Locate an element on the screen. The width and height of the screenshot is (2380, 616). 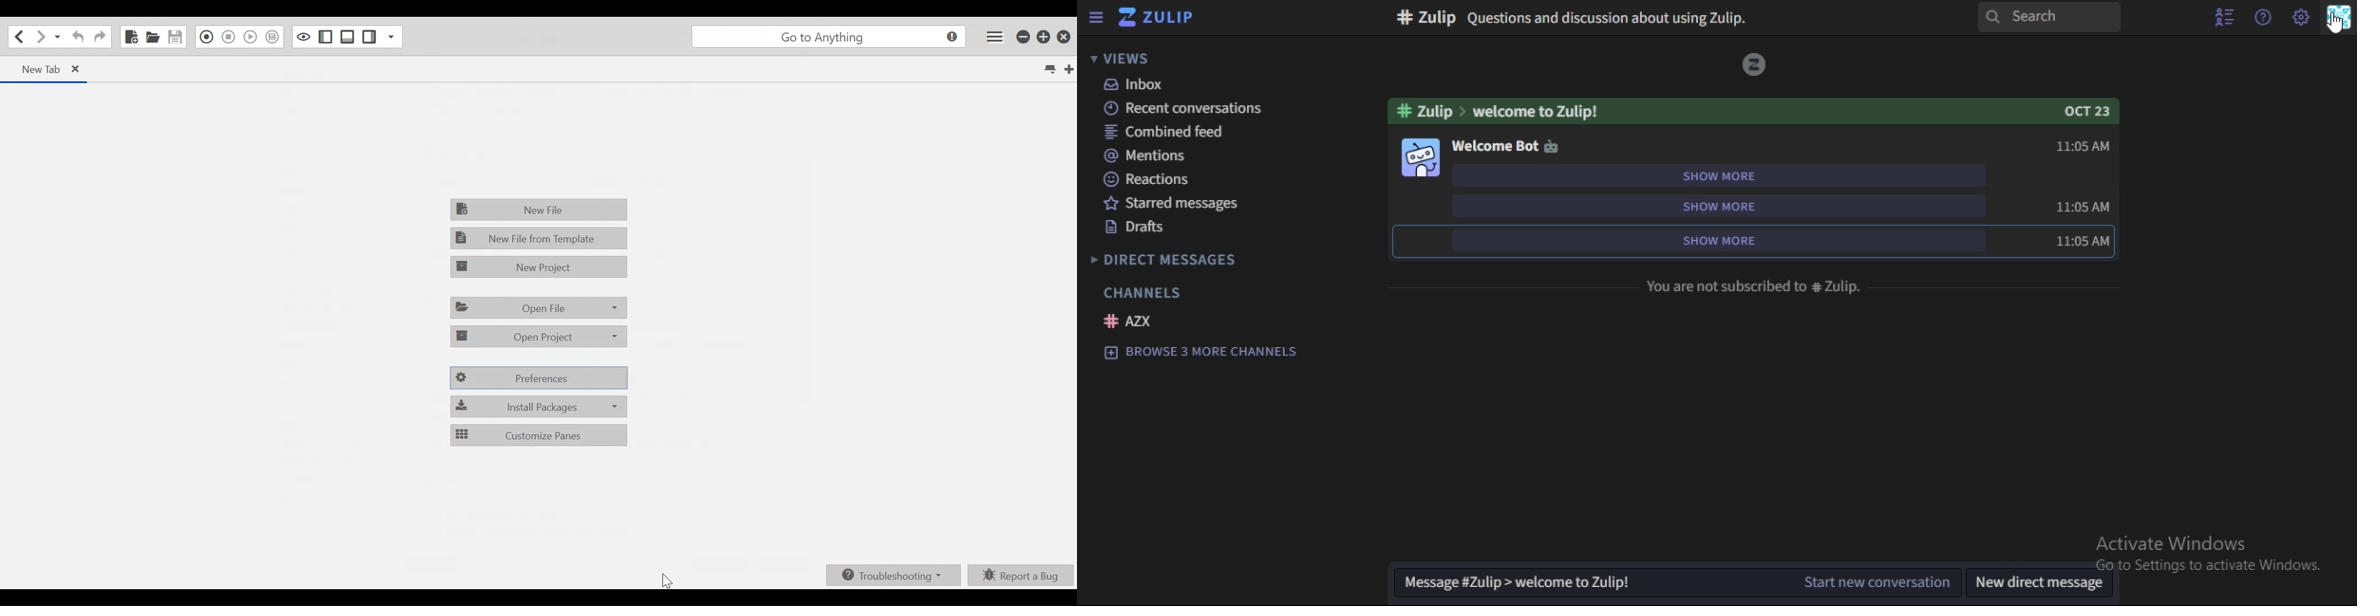
welcome bot is located at coordinates (1507, 147).